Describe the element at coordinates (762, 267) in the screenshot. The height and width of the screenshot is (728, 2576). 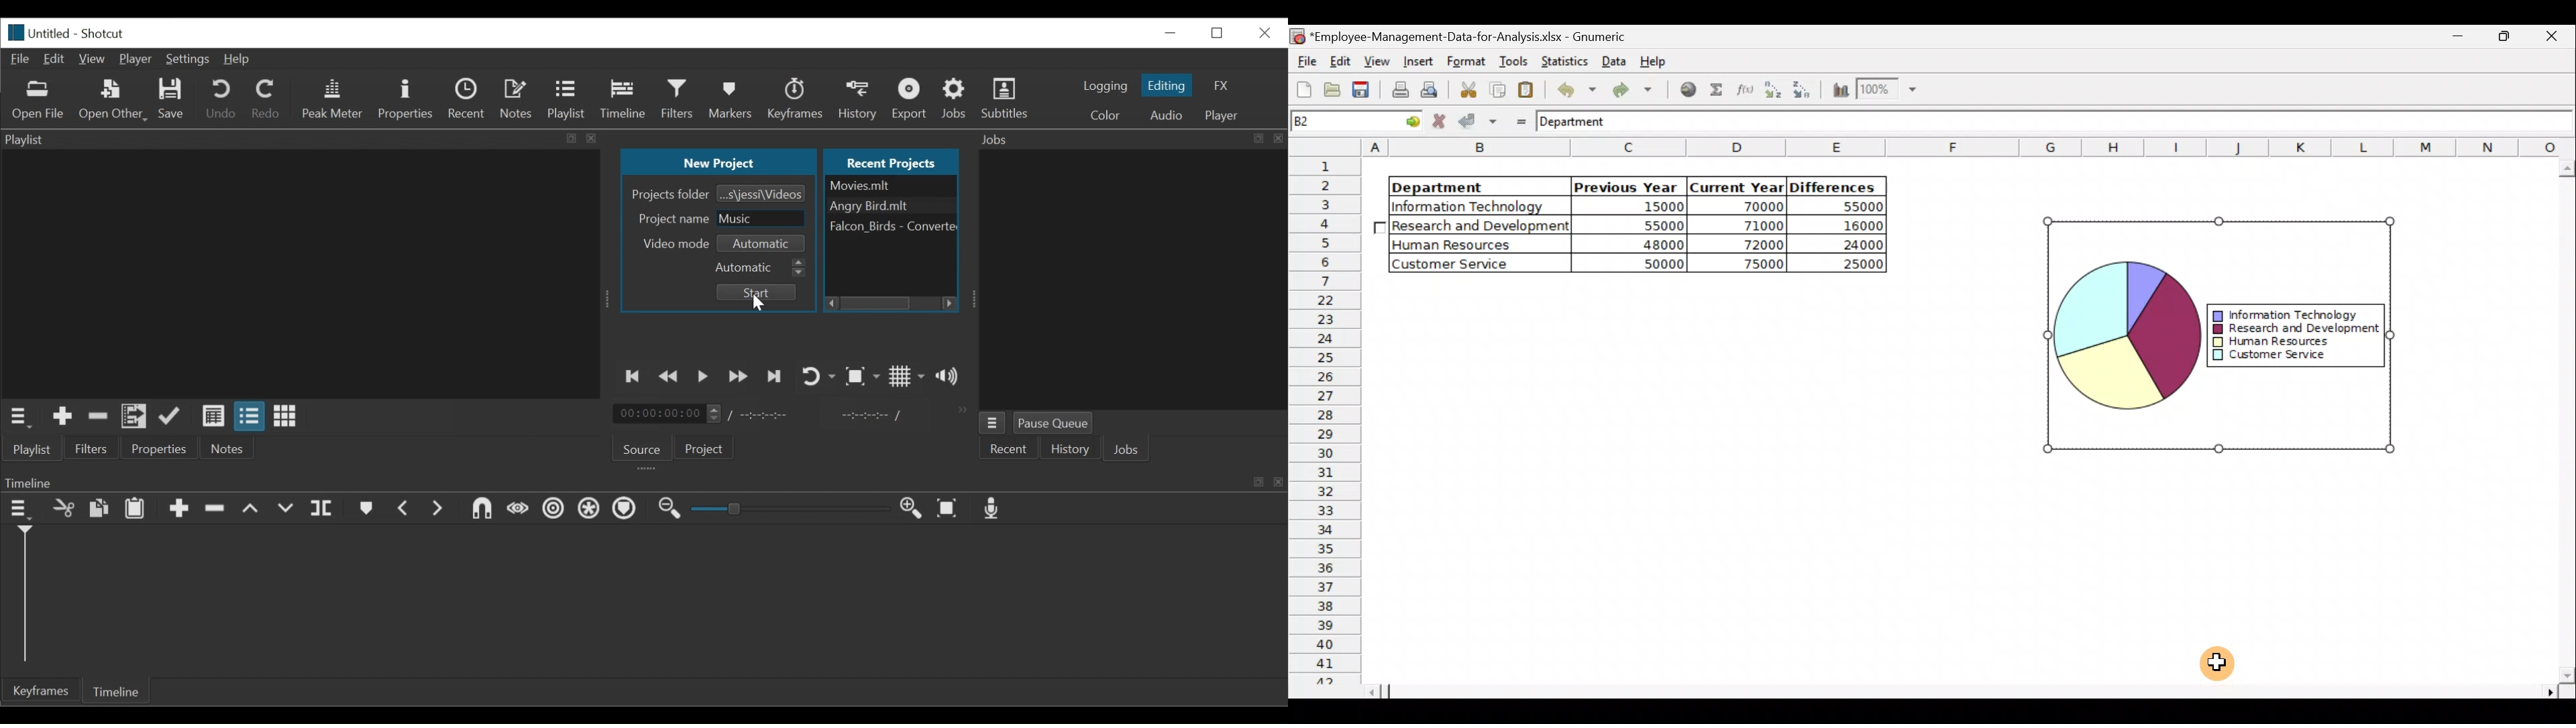
I see `Automatic` at that location.